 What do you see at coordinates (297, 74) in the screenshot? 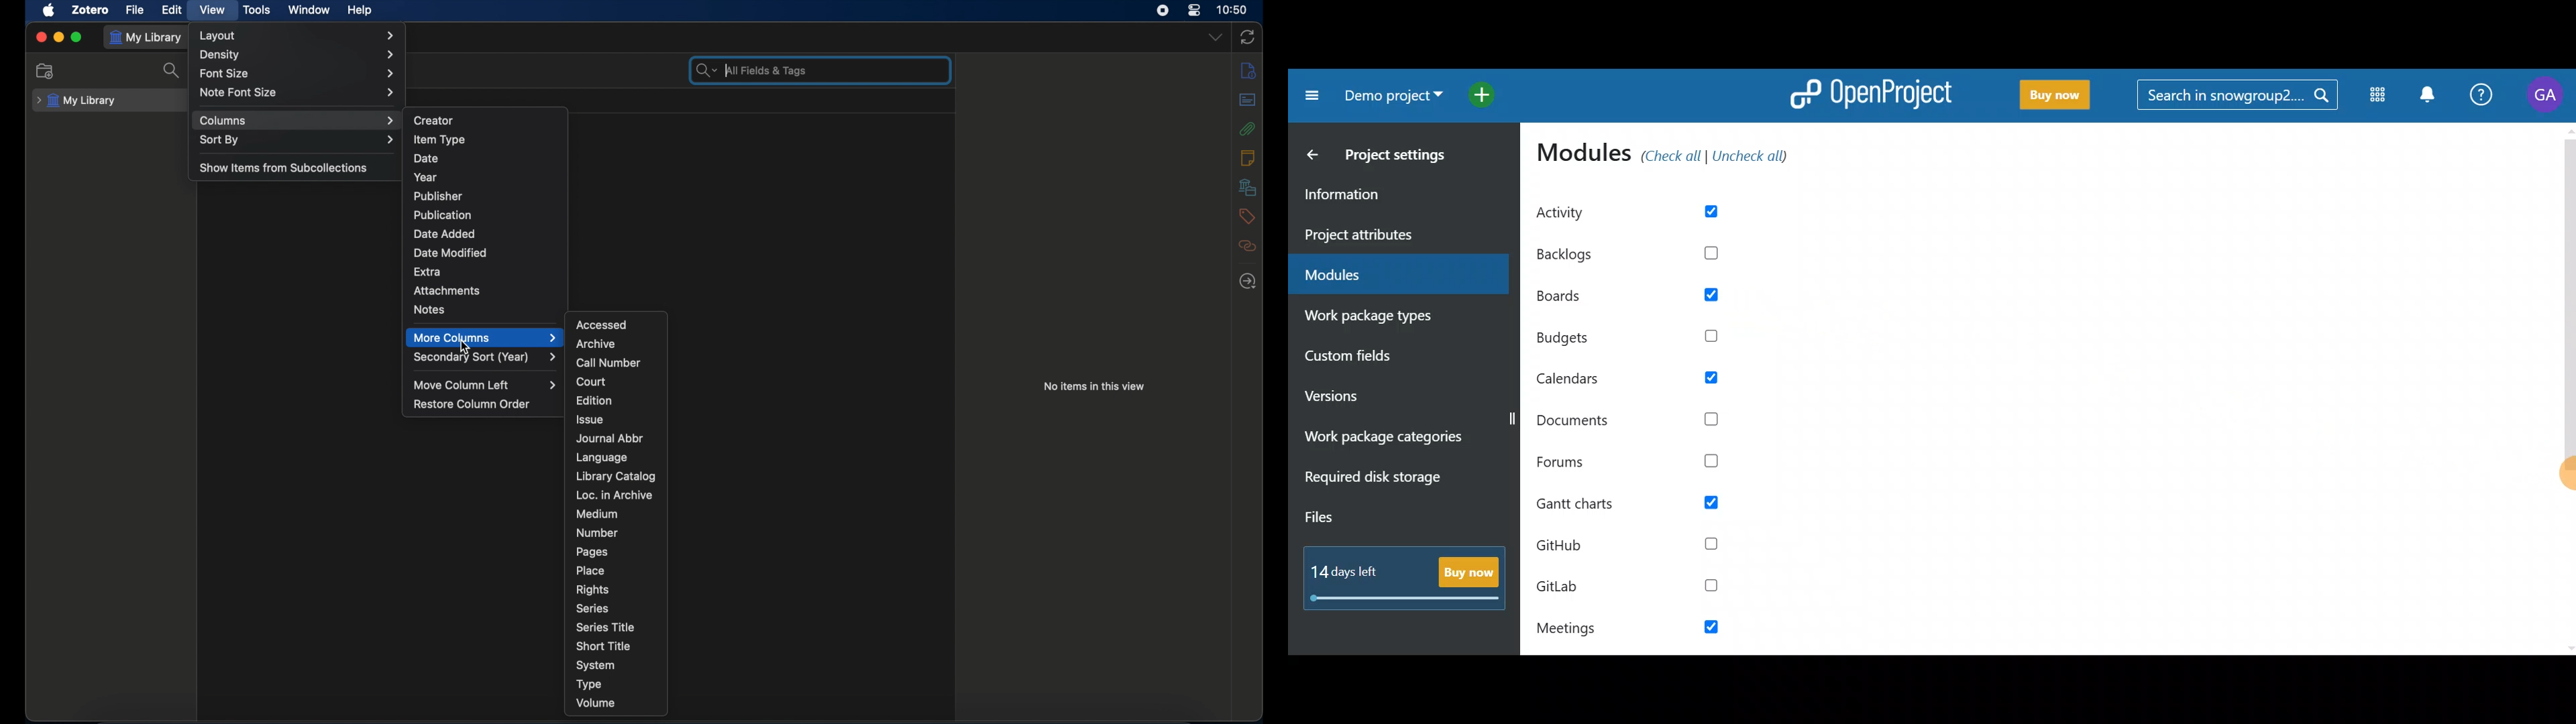
I see `font size` at bounding box center [297, 74].